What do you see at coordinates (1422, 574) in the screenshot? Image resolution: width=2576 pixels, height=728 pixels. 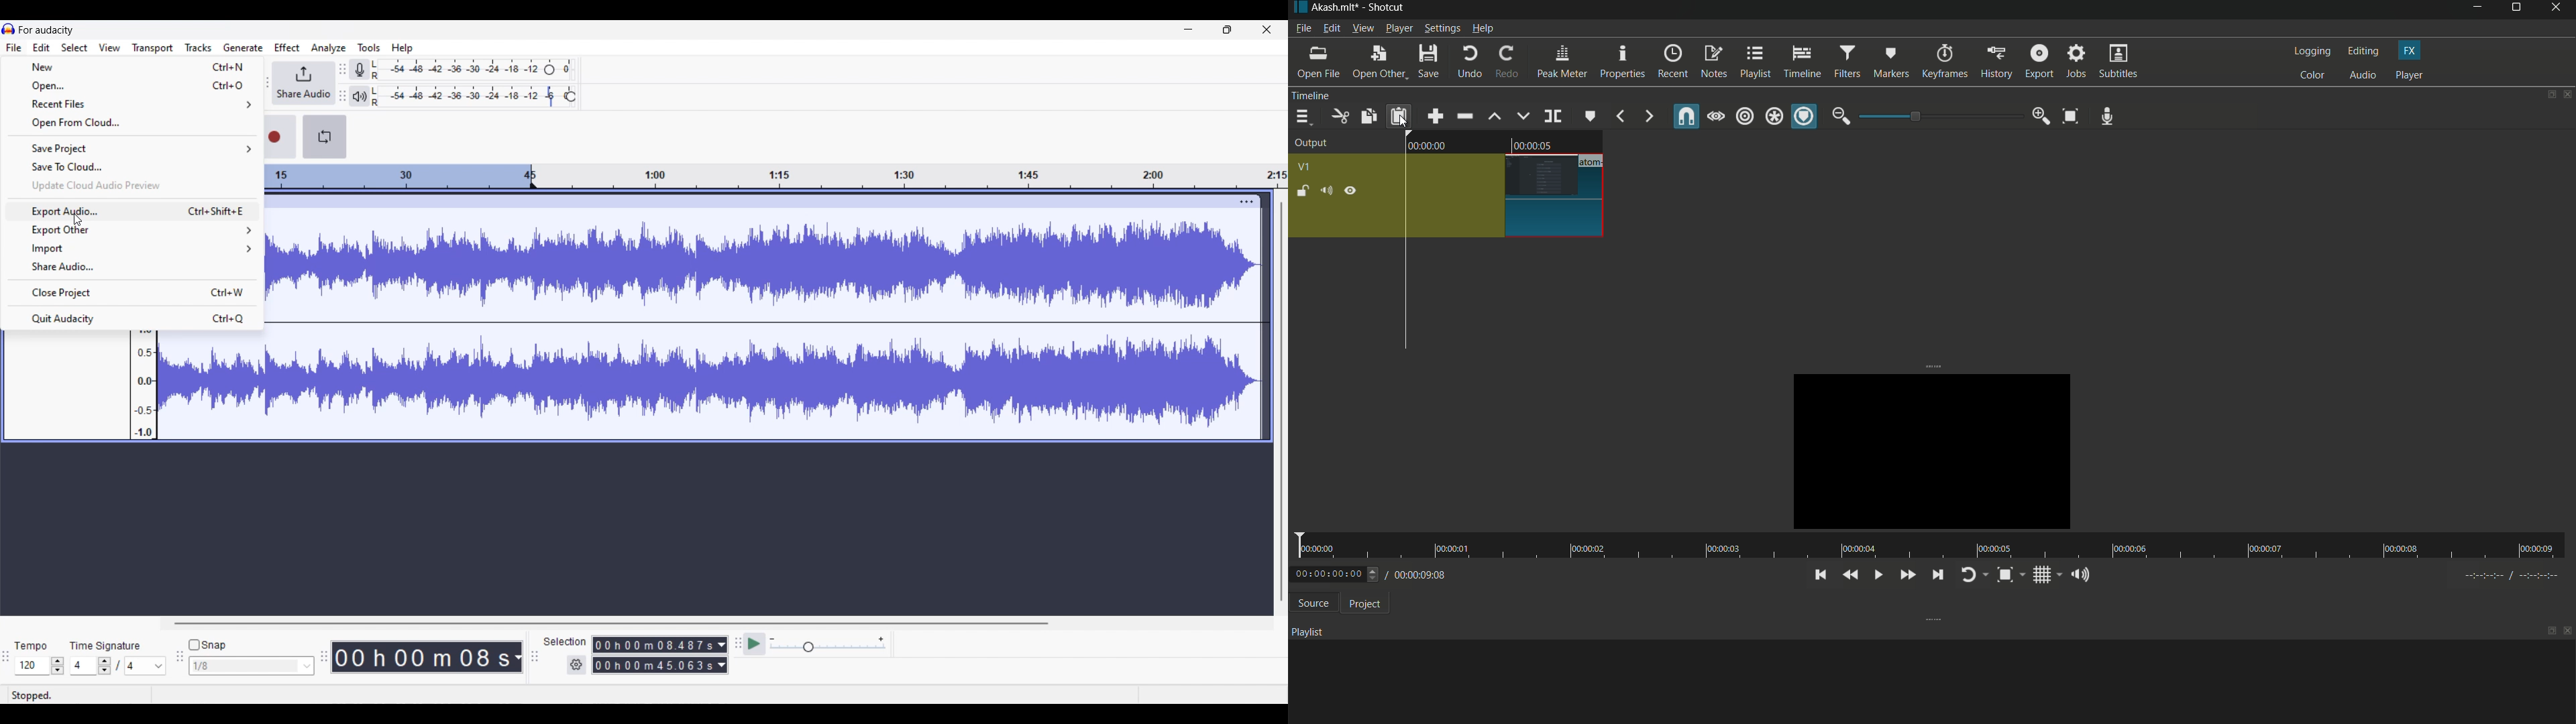 I see ` / 00:00:04:16` at bounding box center [1422, 574].